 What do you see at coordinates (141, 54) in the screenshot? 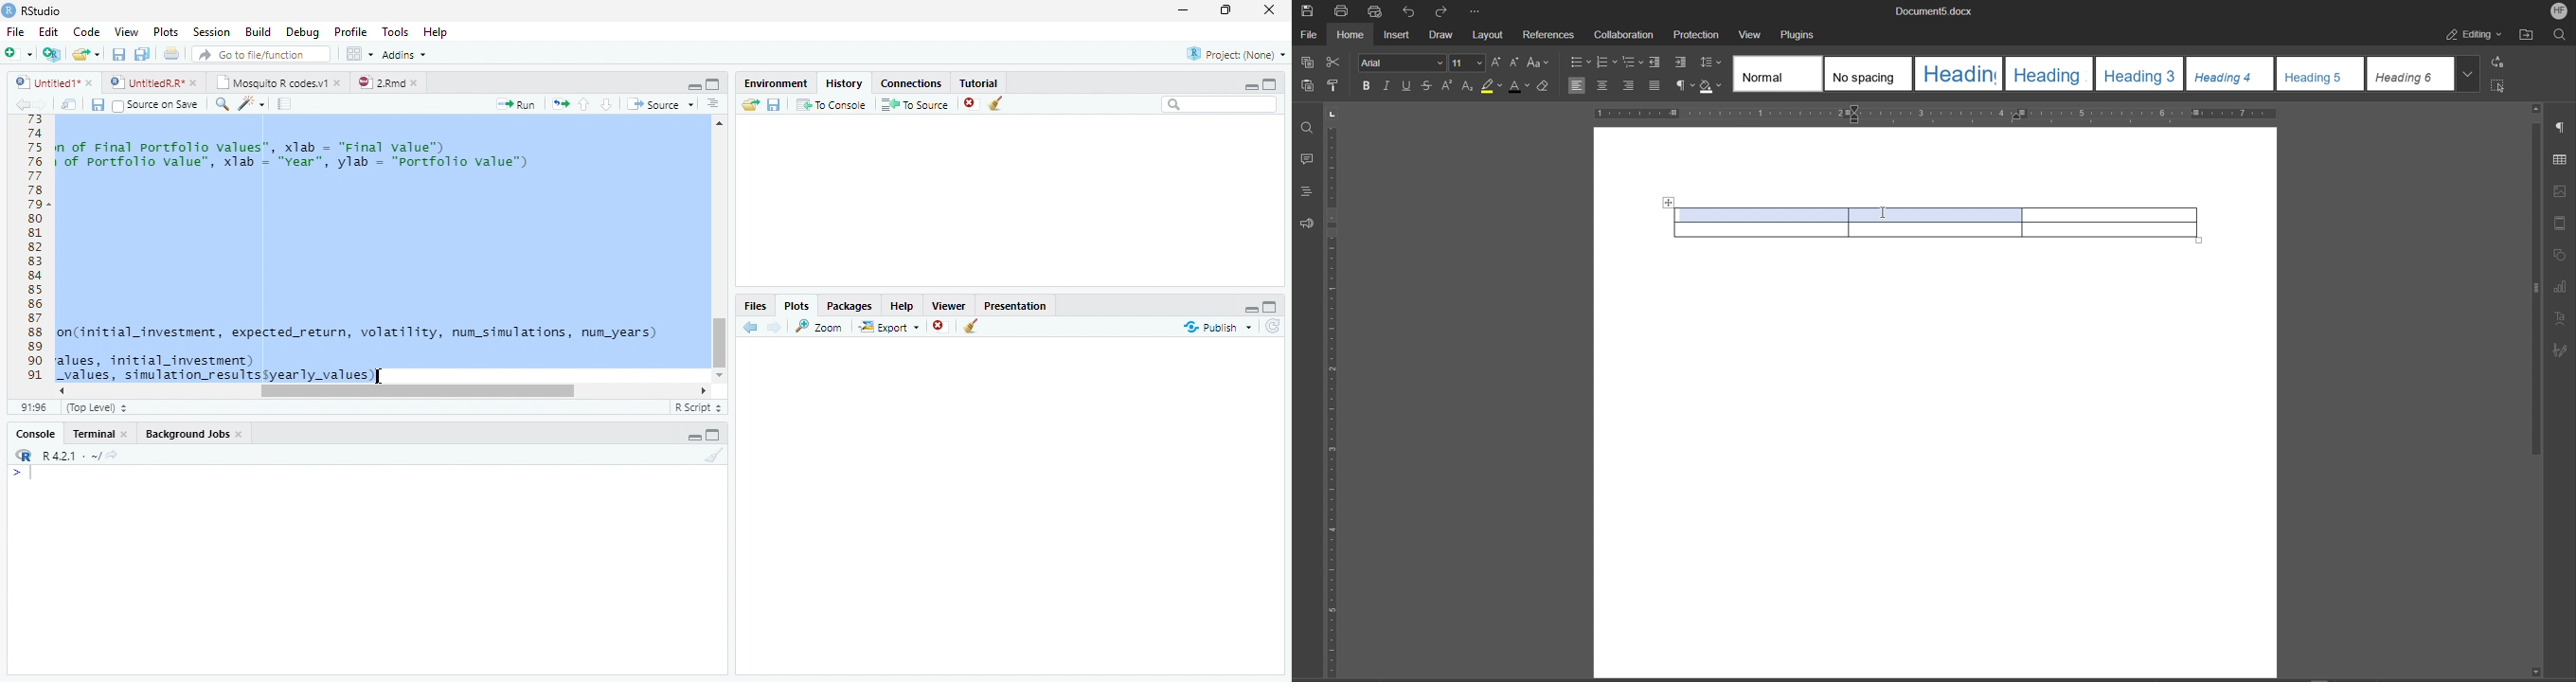
I see `Save all open files` at bounding box center [141, 54].